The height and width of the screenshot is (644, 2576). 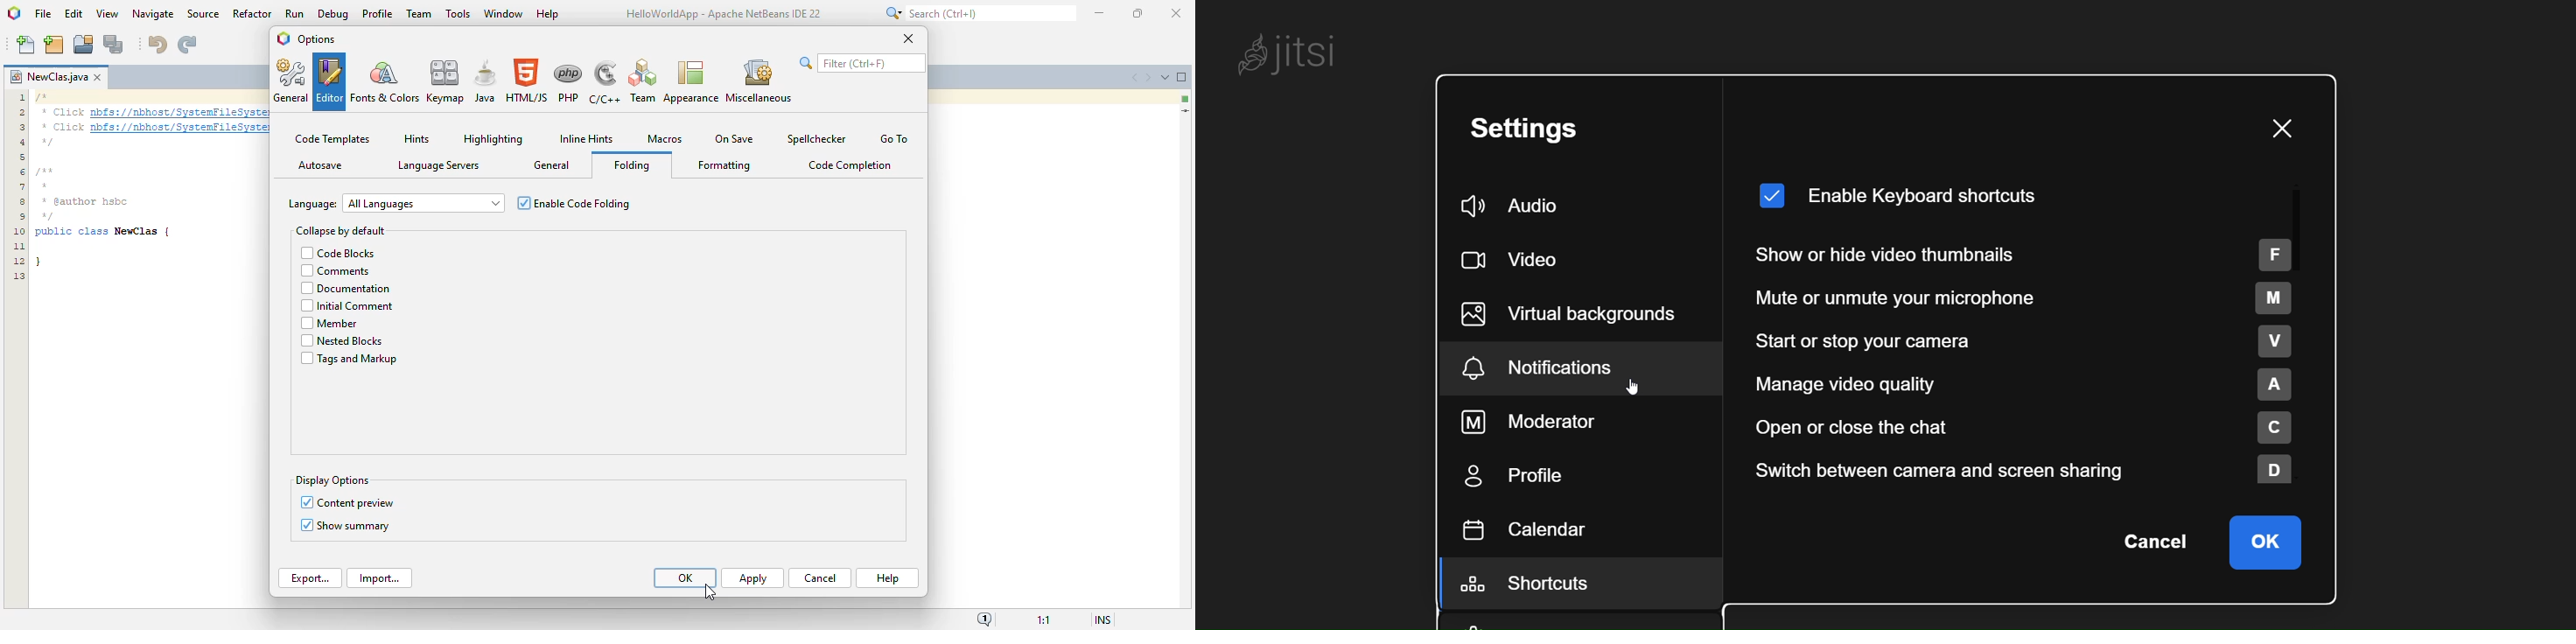 What do you see at coordinates (1295, 55) in the screenshot?
I see `jitsi` at bounding box center [1295, 55].